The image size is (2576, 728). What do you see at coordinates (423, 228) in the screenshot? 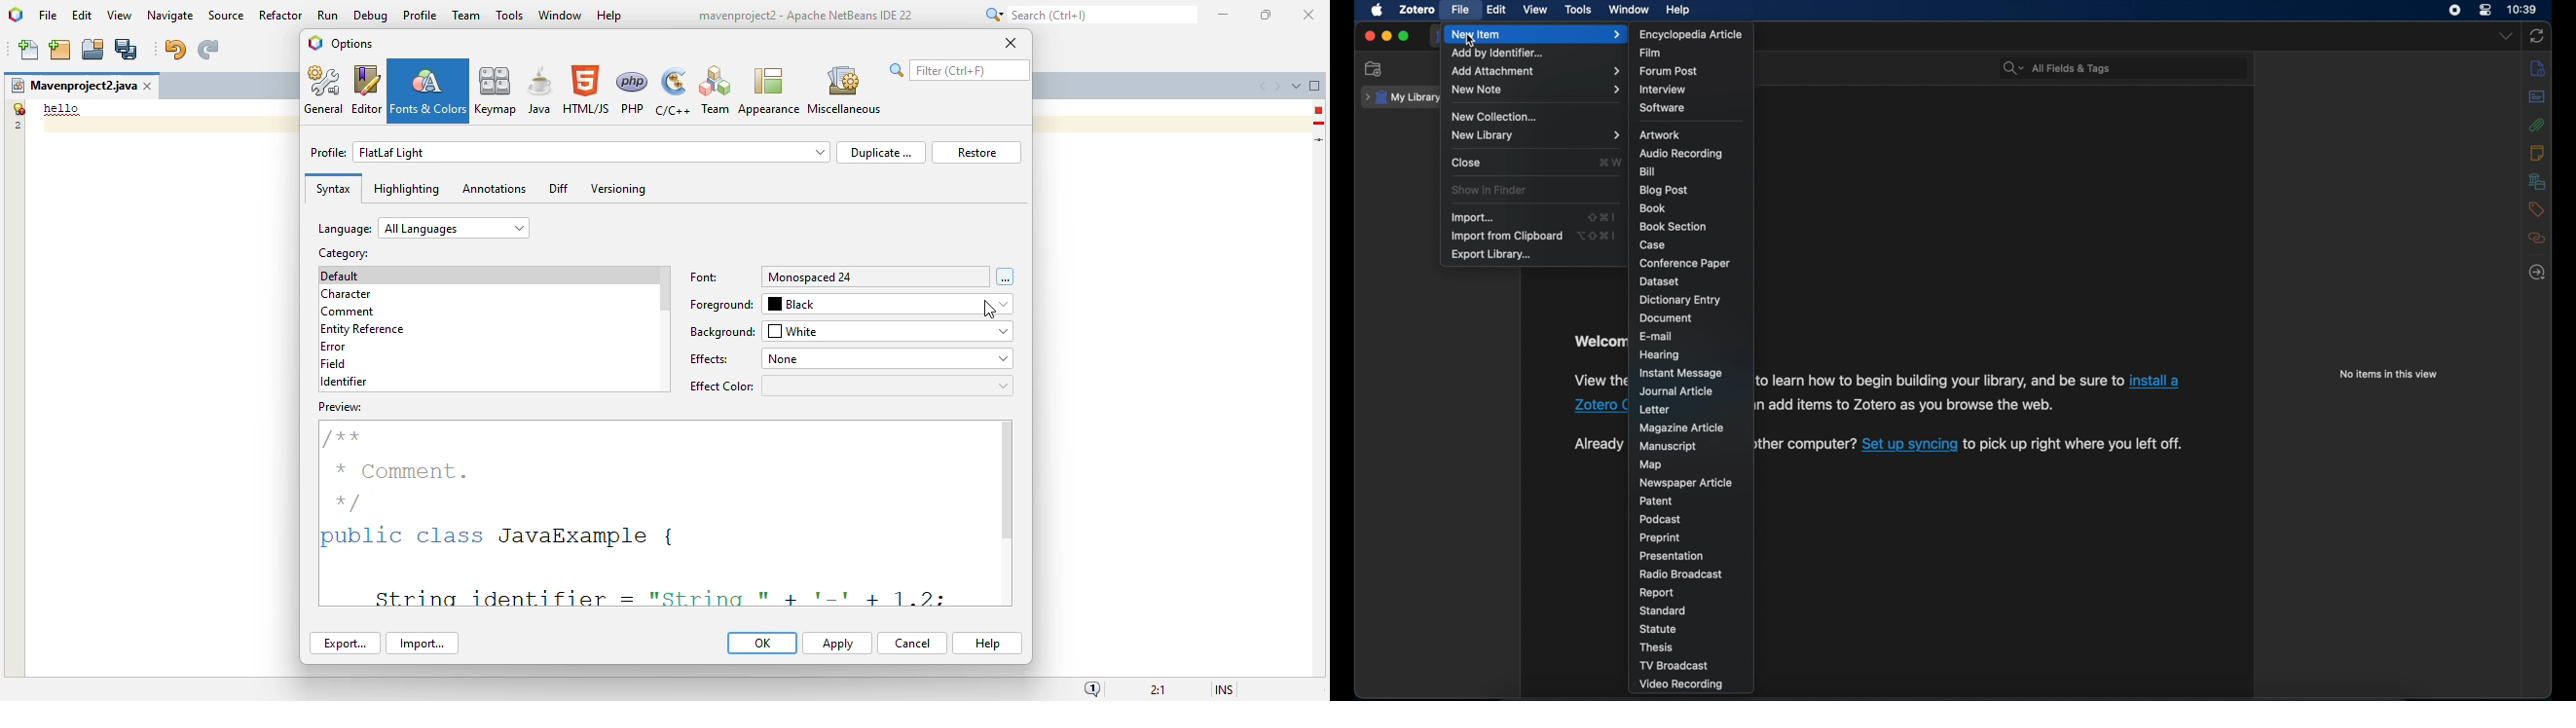
I see `language: ` at bounding box center [423, 228].